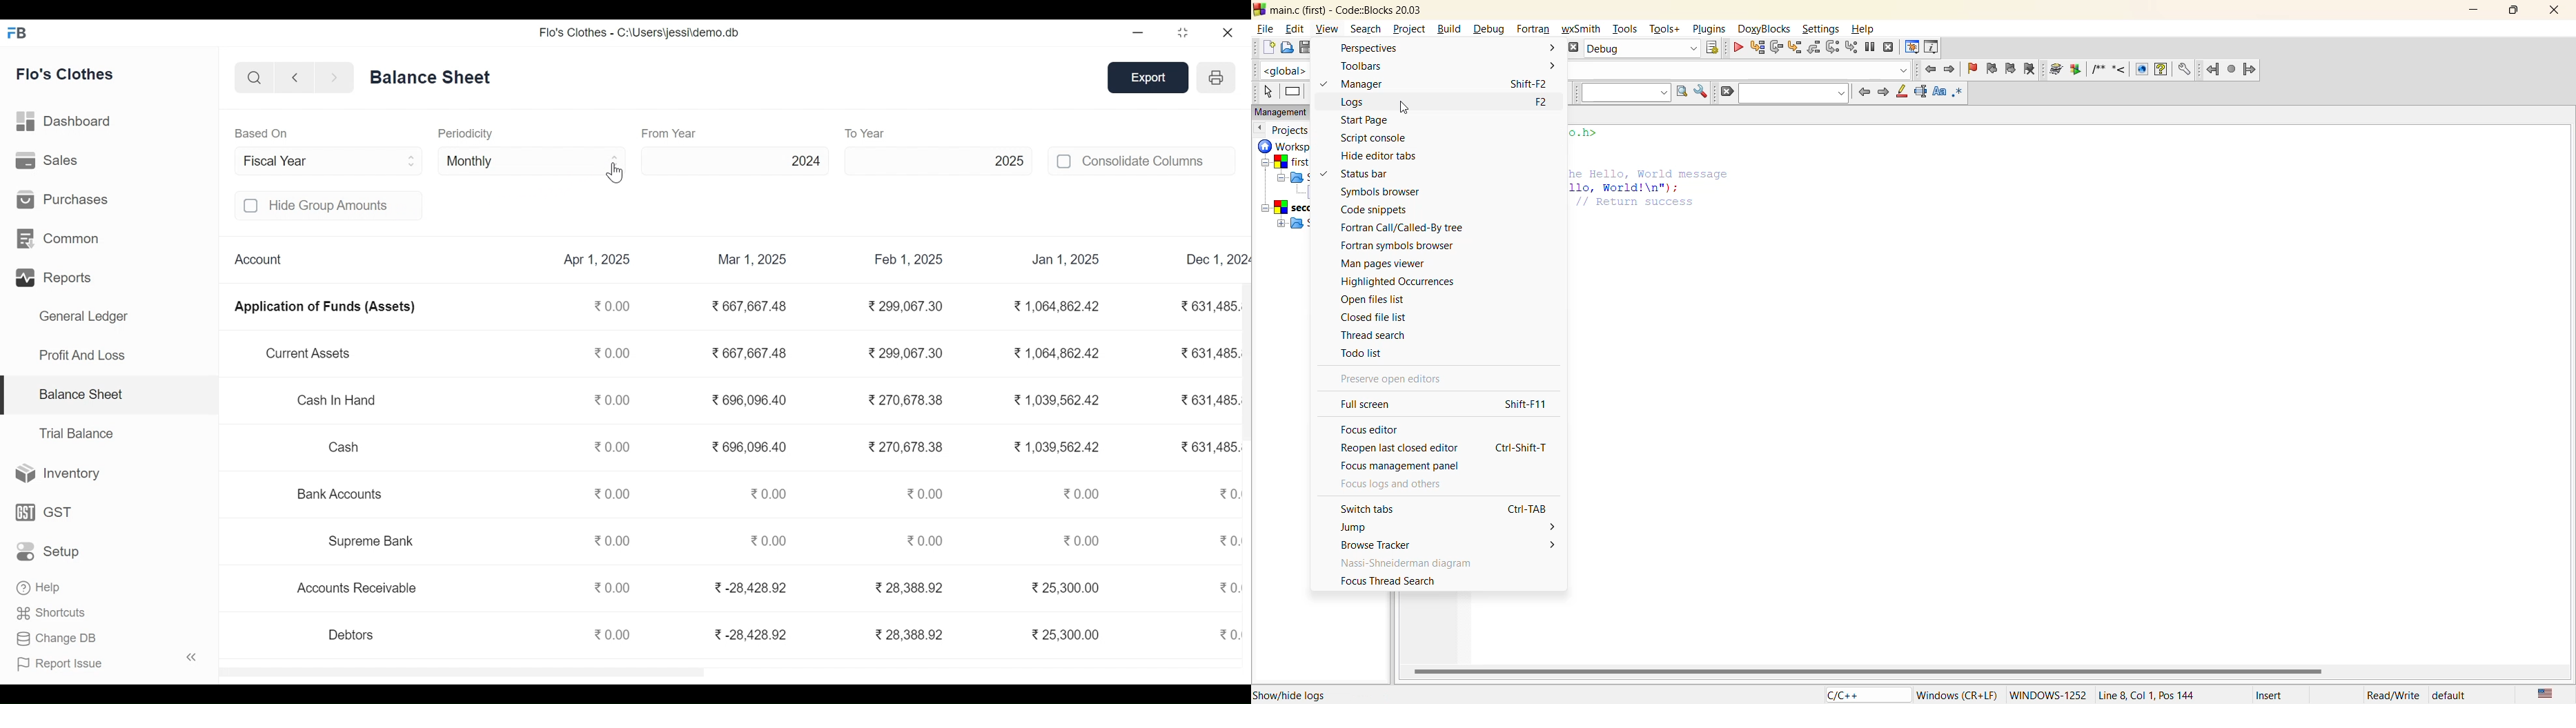  Describe the element at coordinates (1383, 137) in the screenshot. I see `script console` at that location.